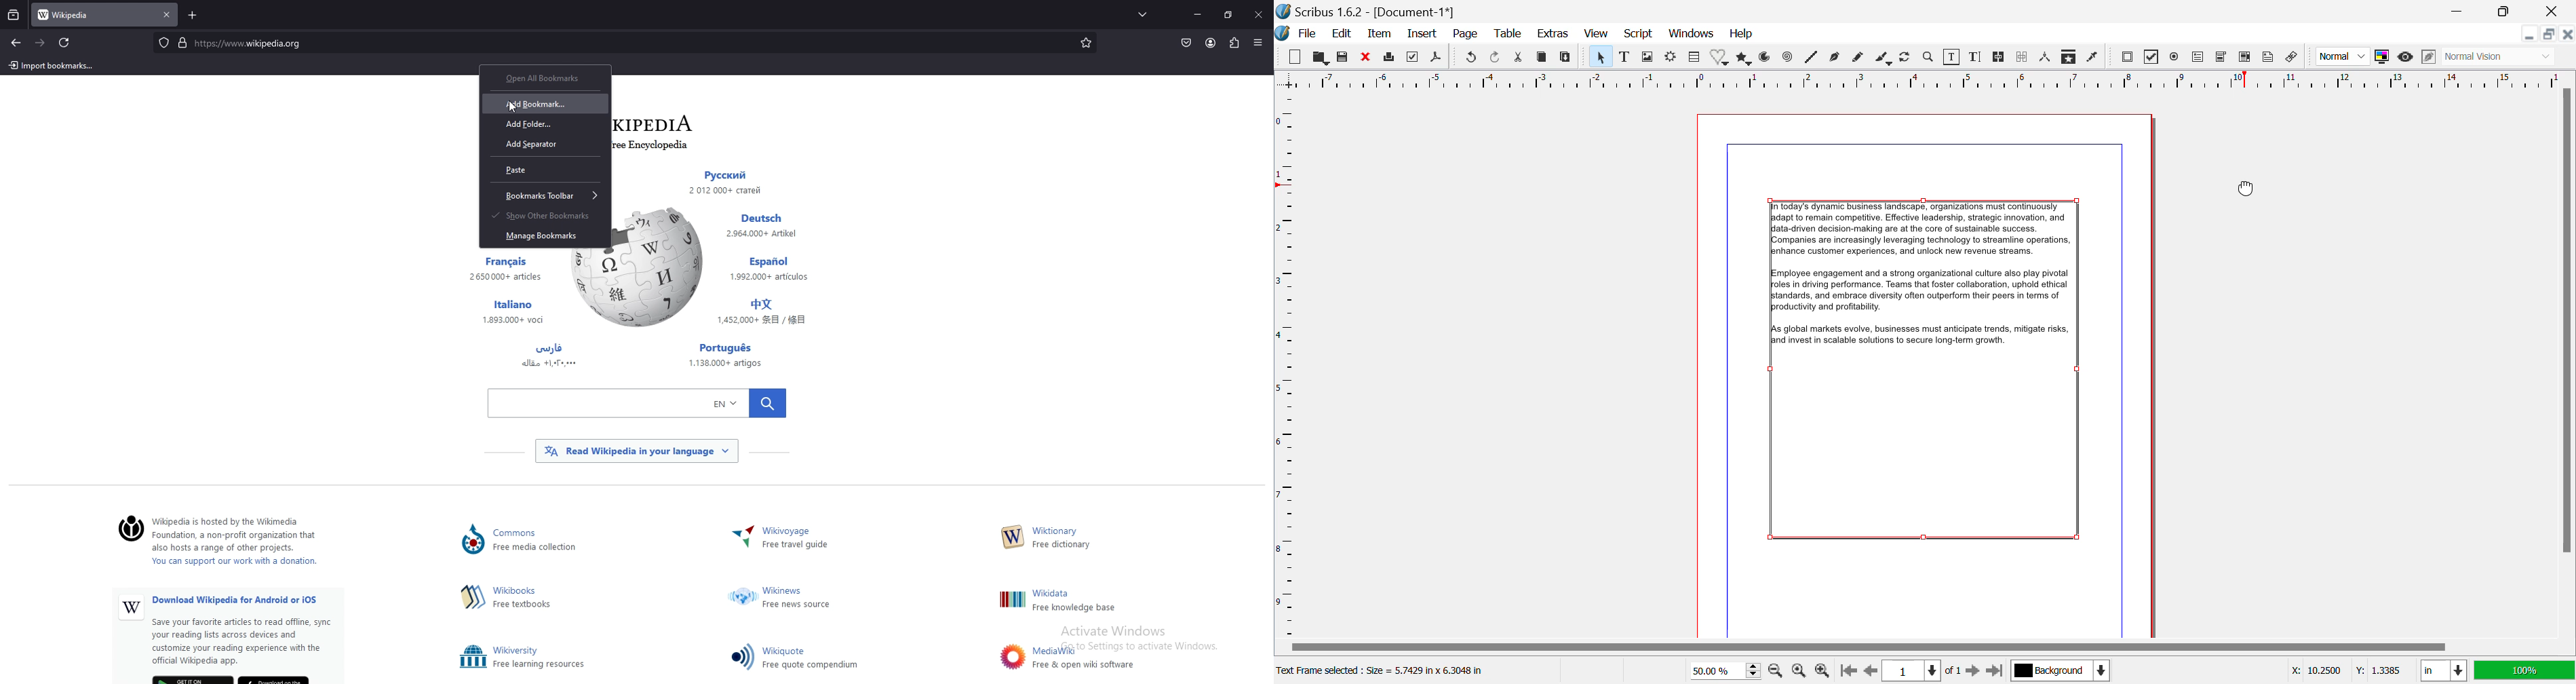 The width and height of the screenshot is (2576, 700). I want to click on Render Frame, so click(1673, 57).